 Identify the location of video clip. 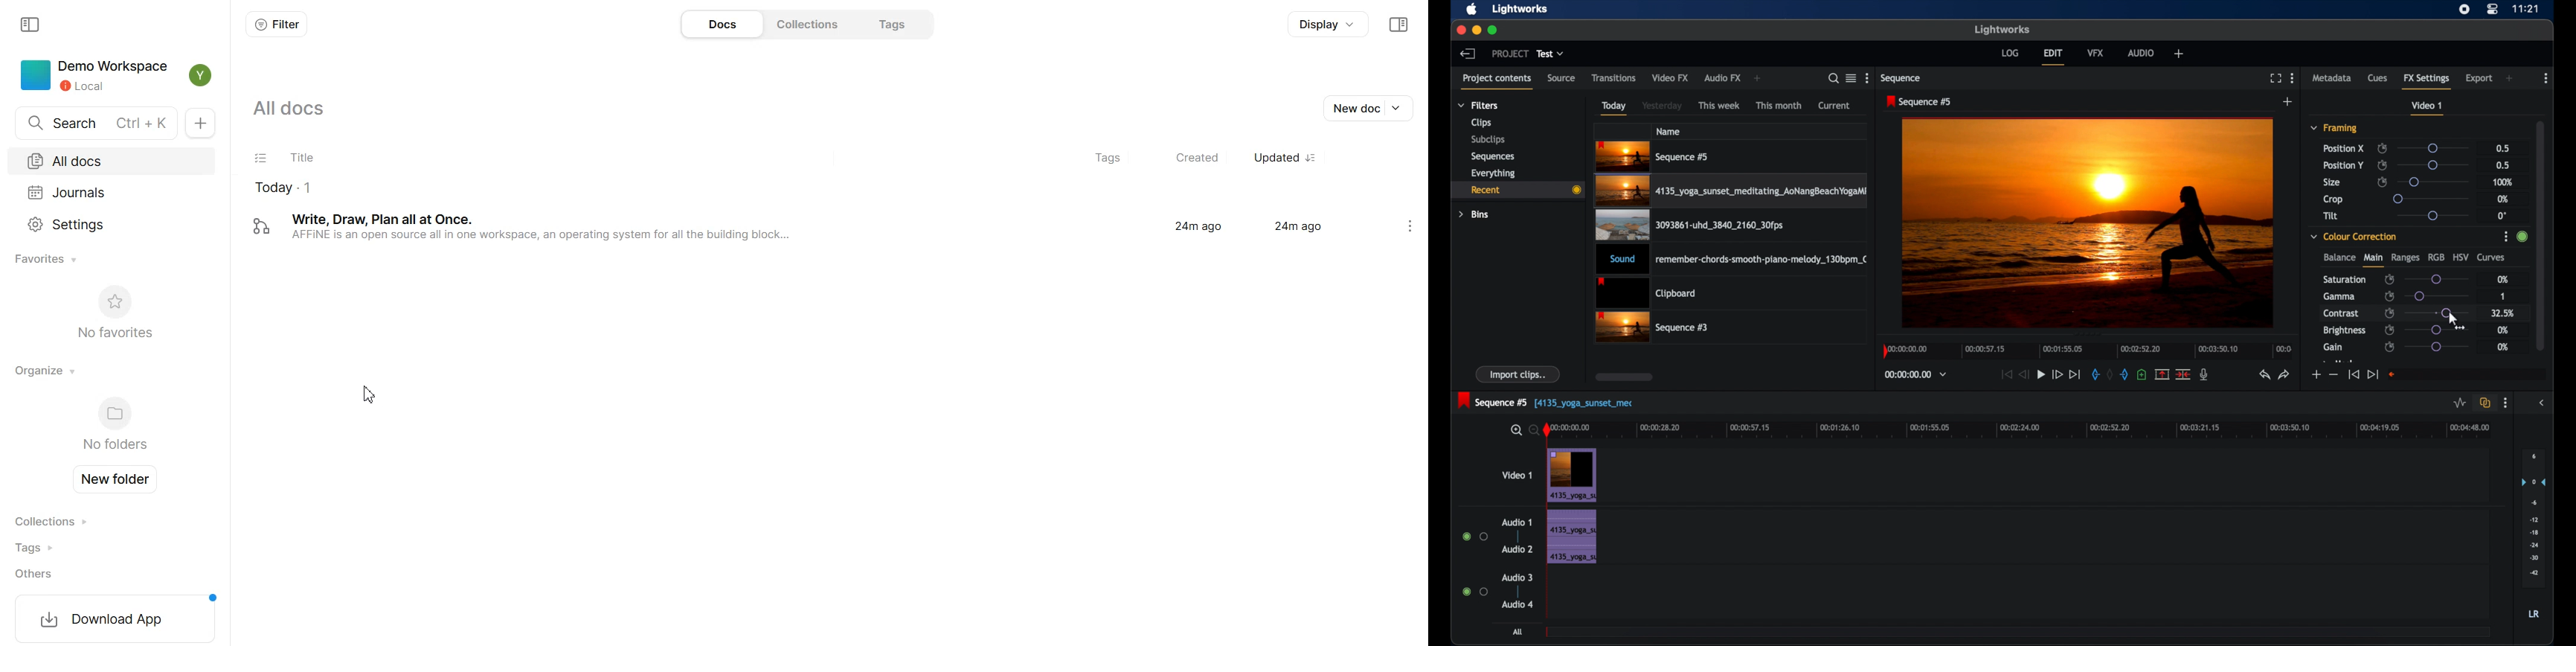
(1733, 193).